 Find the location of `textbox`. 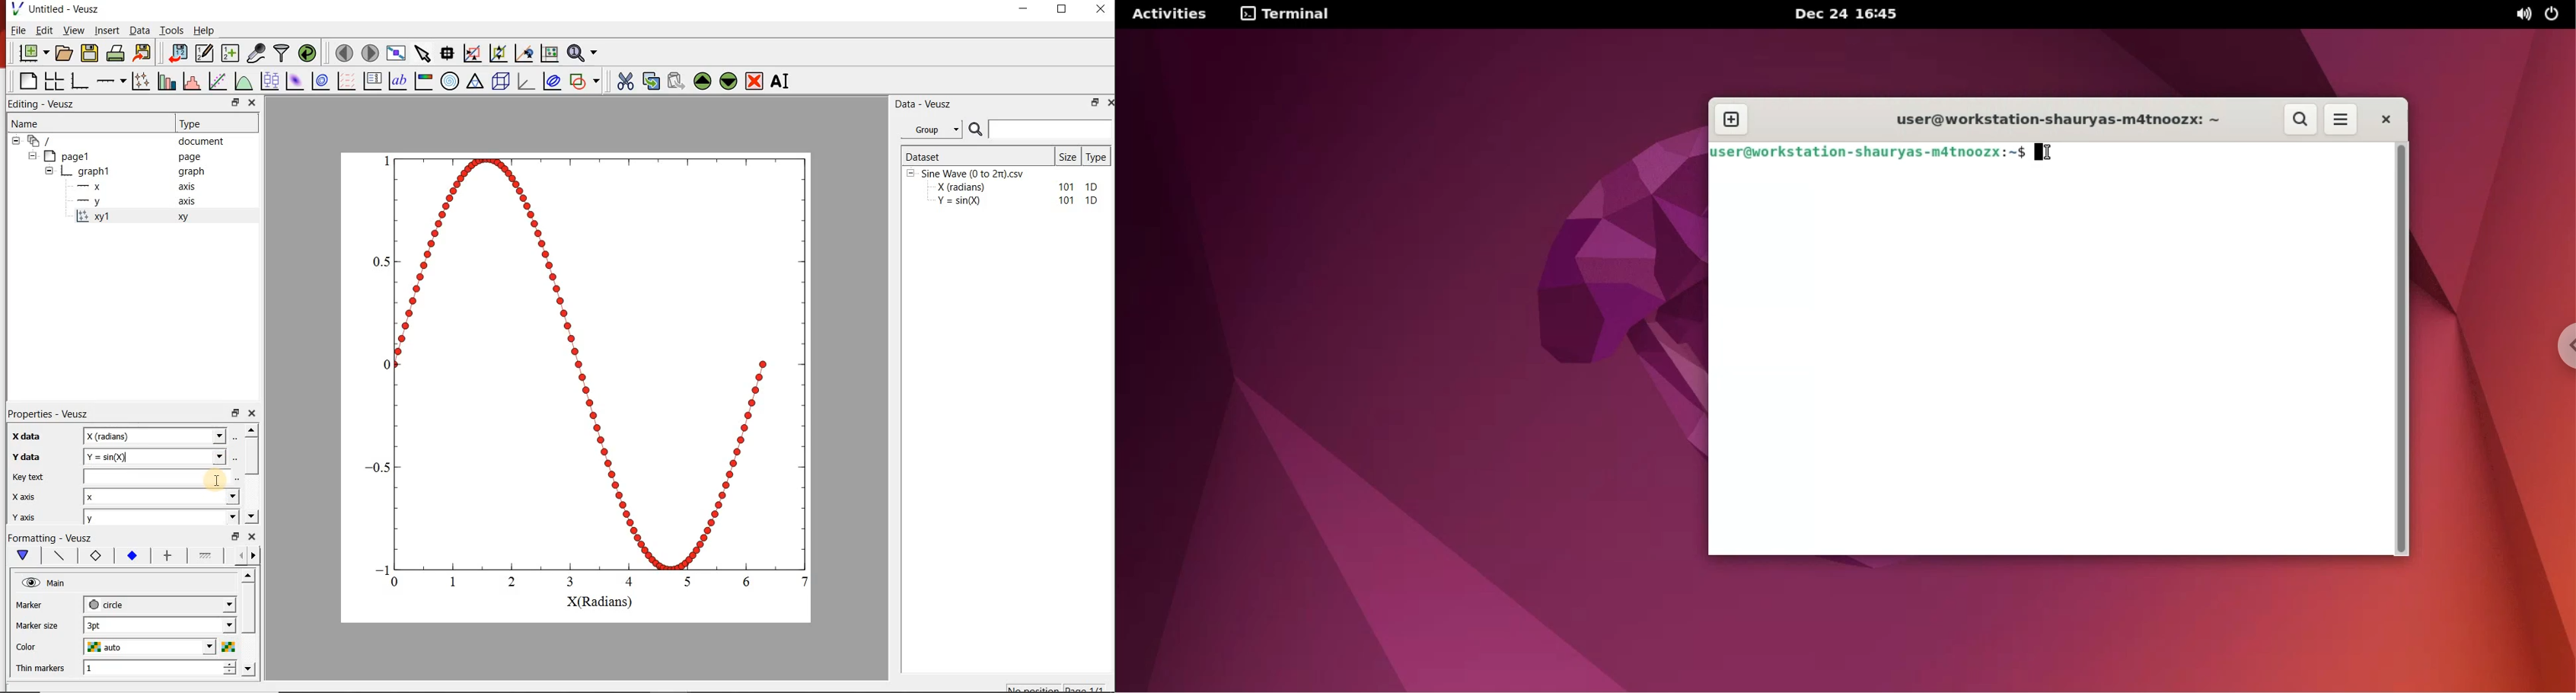

textbox is located at coordinates (158, 476).